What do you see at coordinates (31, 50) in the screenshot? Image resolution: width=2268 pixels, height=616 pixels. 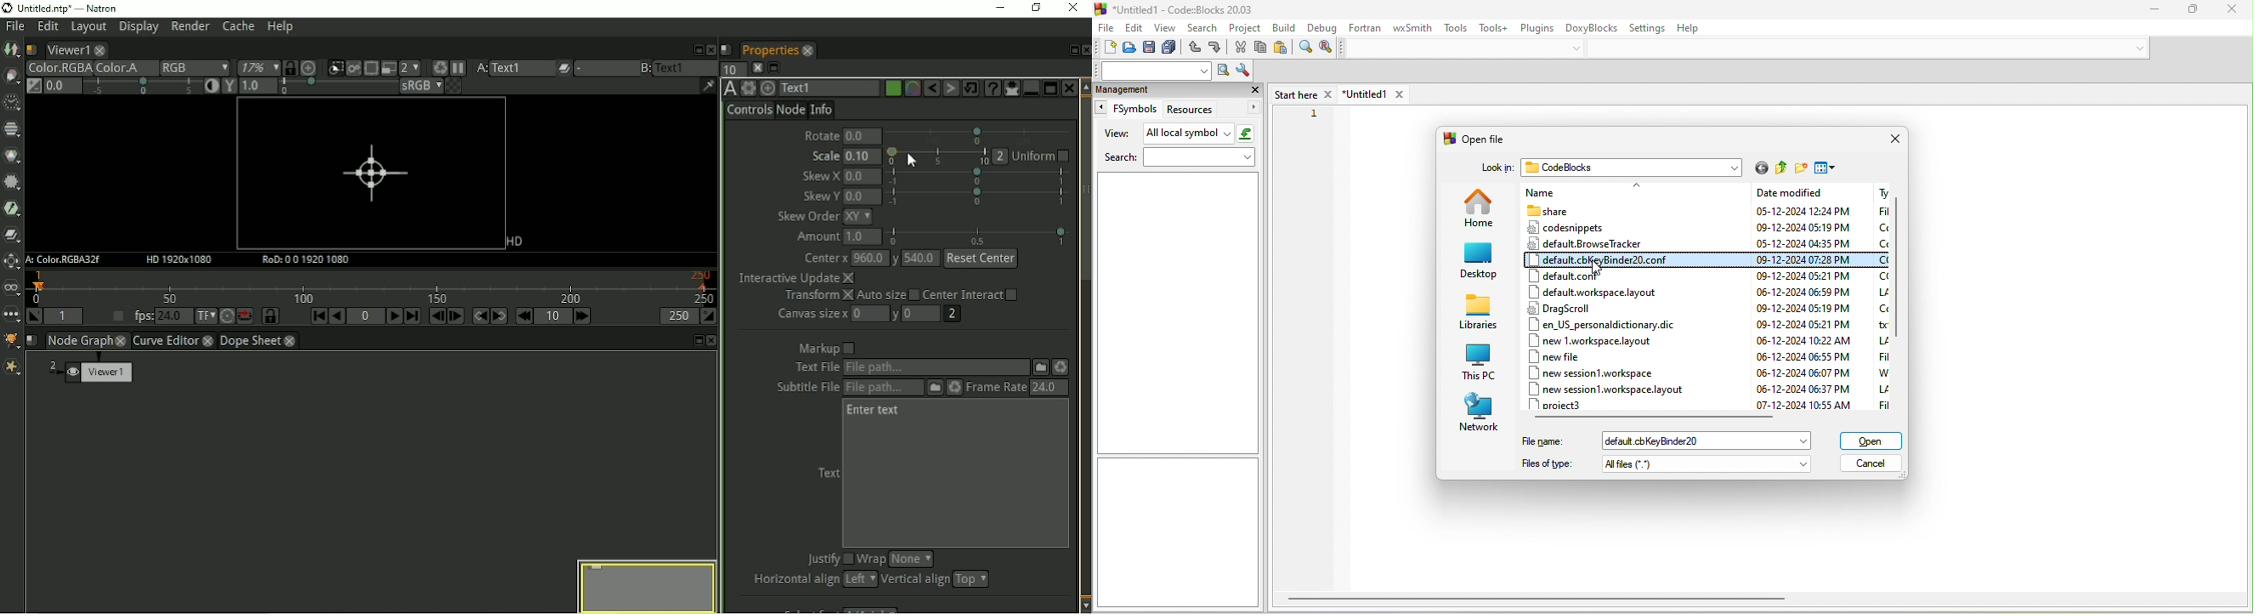 I see `Script name` at bounding box center [31, 50].